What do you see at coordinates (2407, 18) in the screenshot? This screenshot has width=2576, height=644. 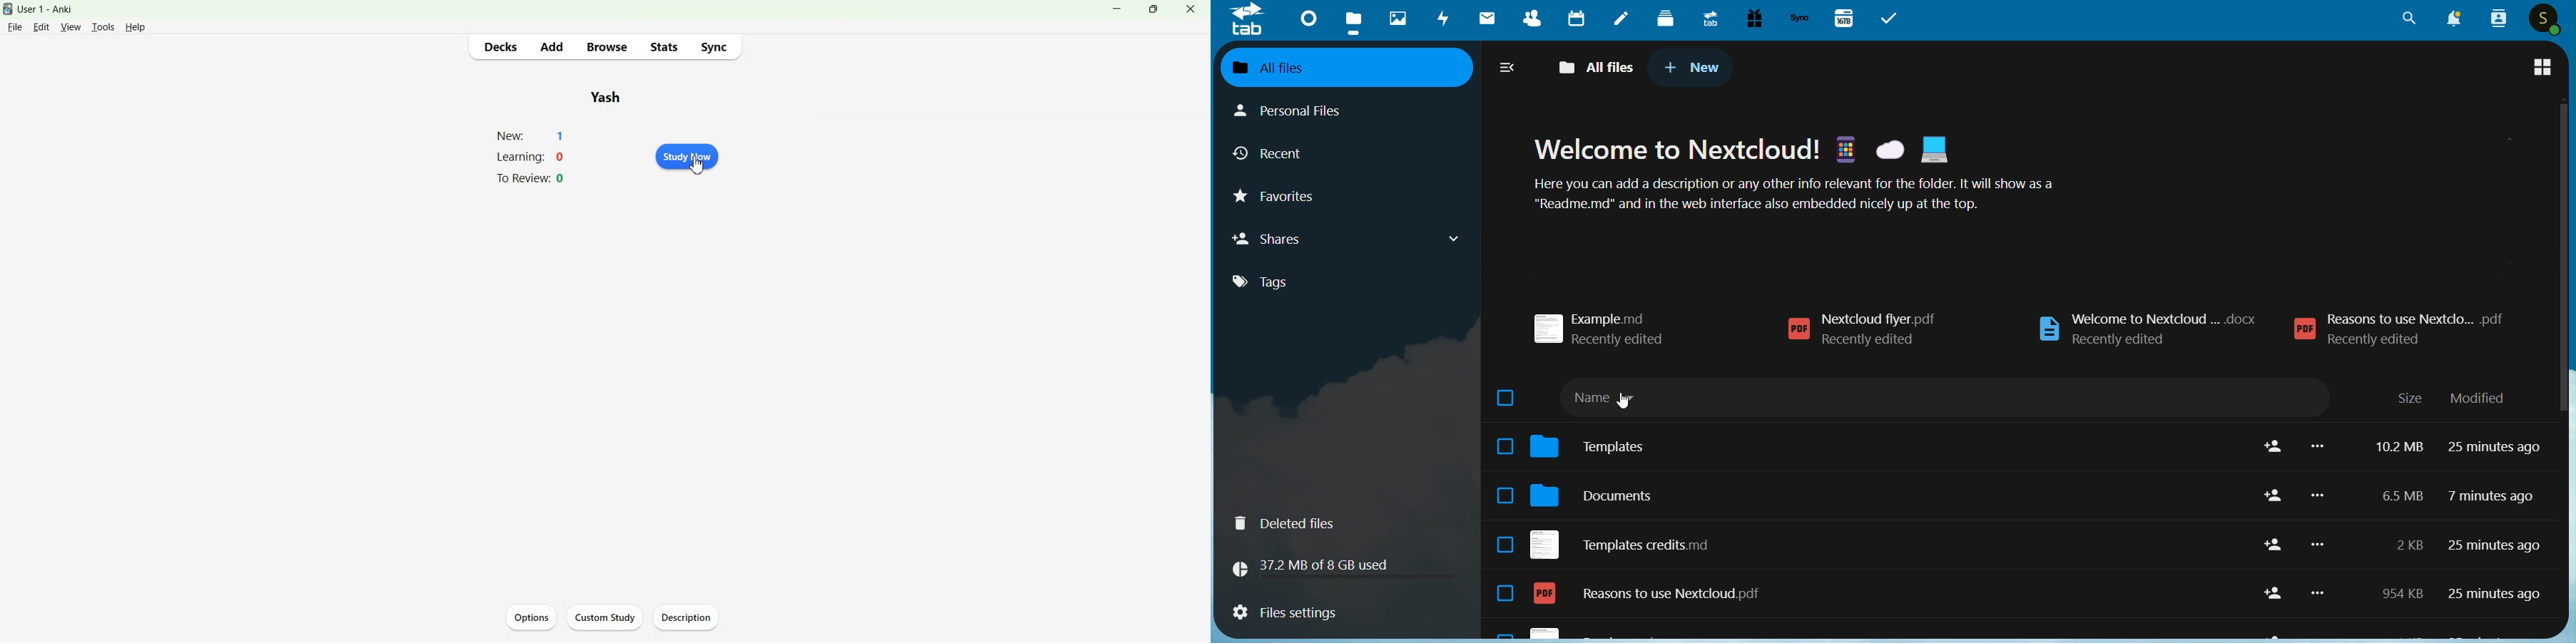 I see `Search` at bounding box center [2407, 18].